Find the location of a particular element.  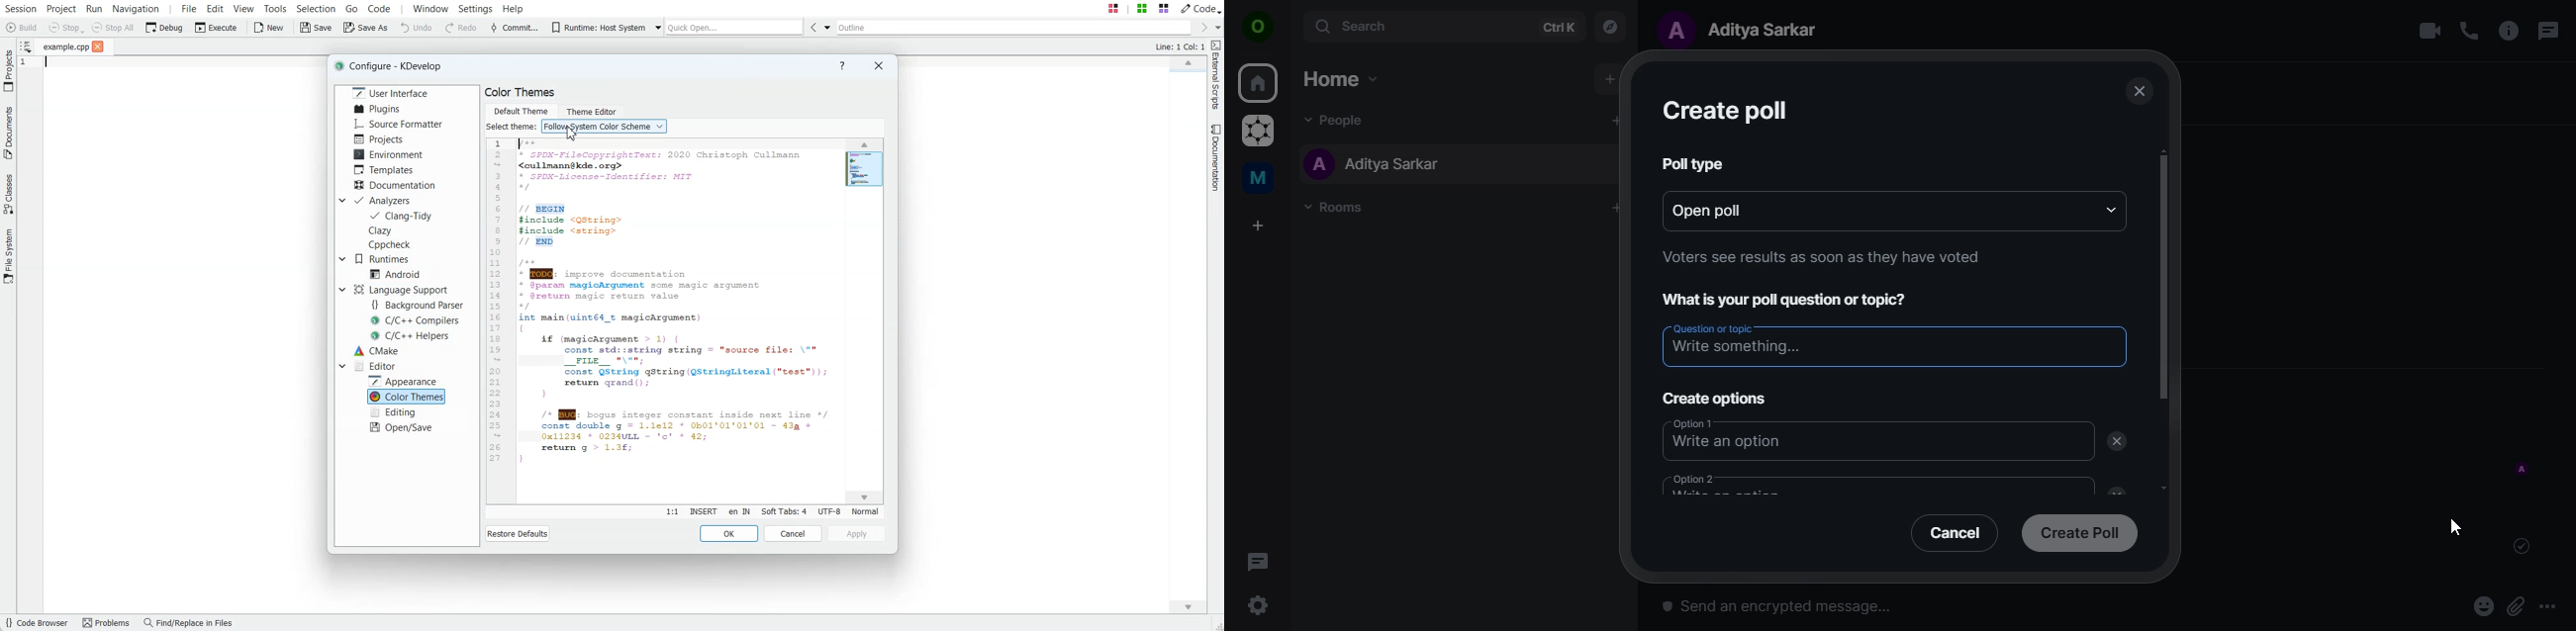

create poll is located at coordinates (1724, 112).